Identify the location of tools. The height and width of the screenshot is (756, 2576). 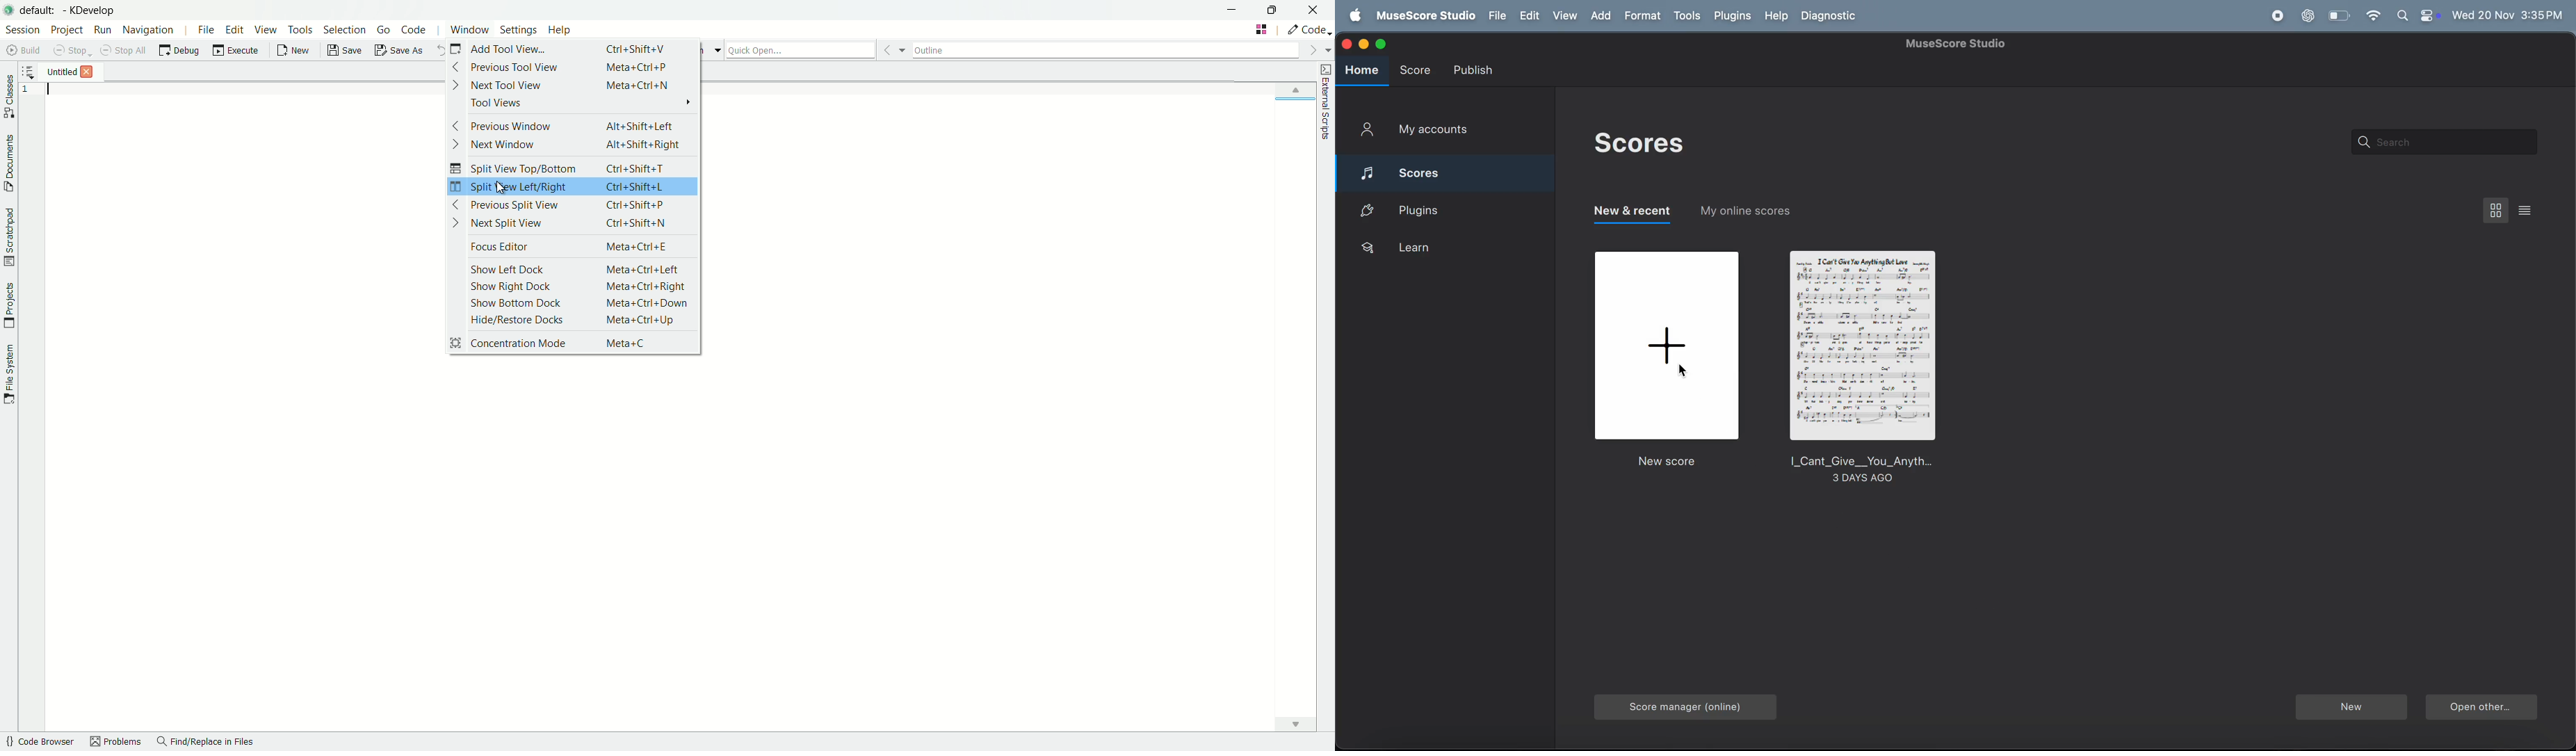
(1687, 16).